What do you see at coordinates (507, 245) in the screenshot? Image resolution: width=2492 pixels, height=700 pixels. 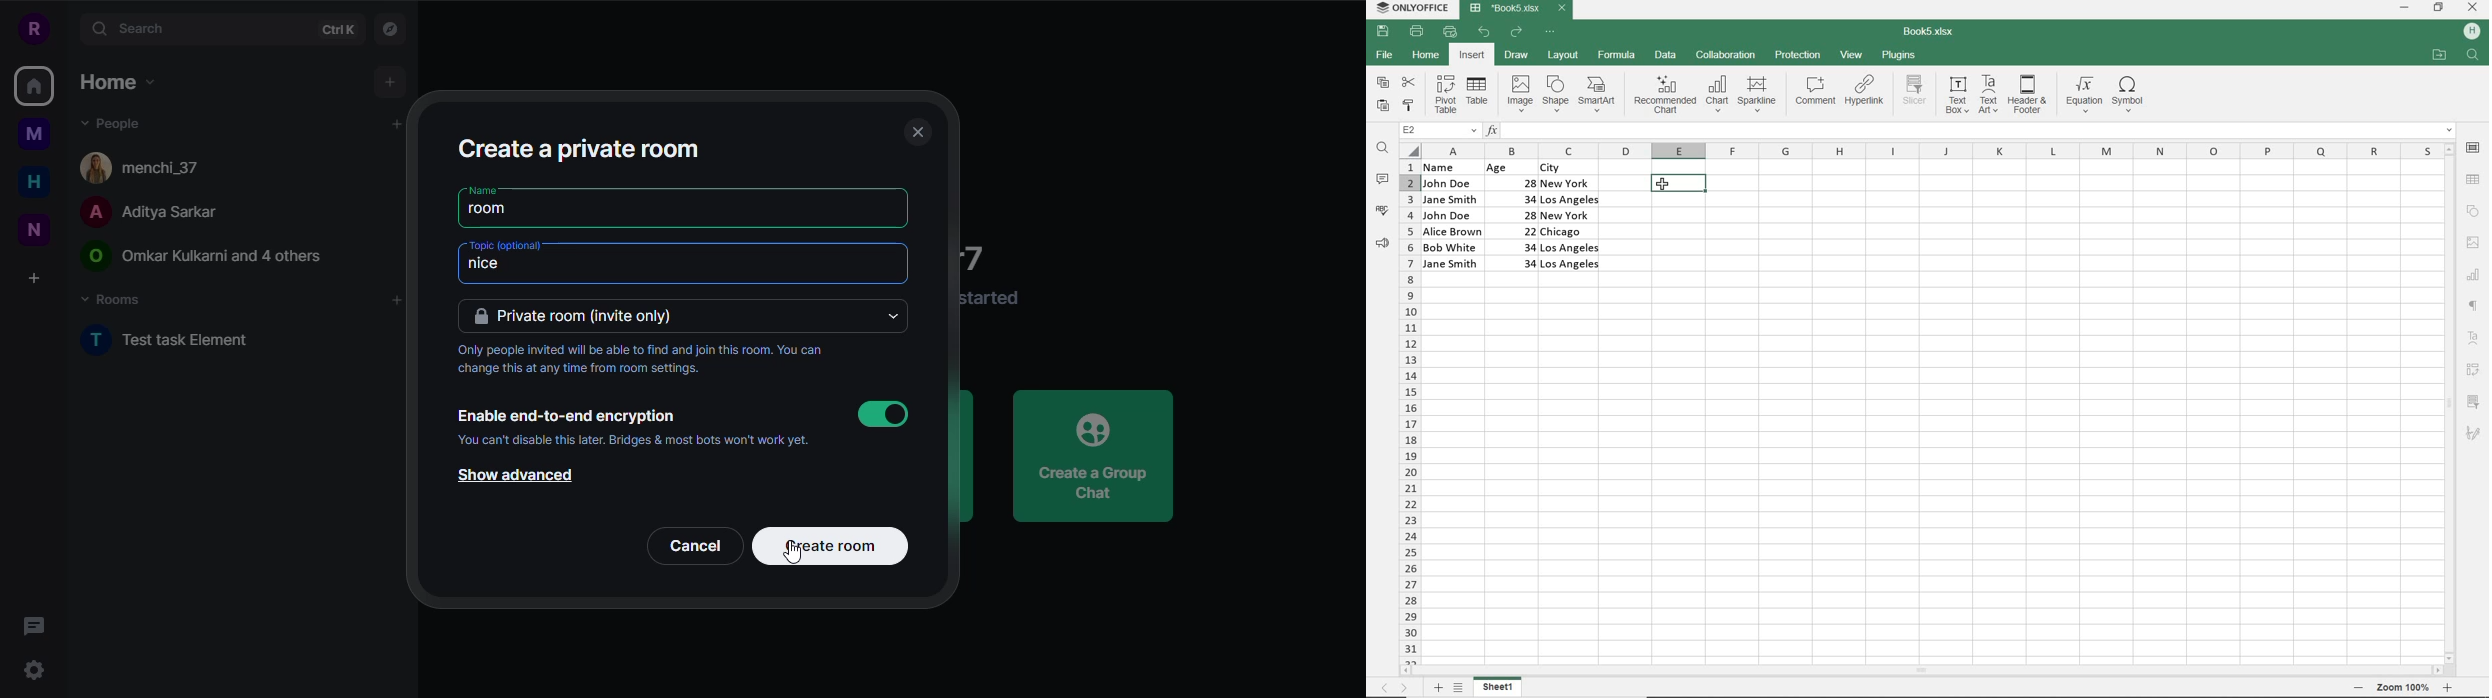 I see `topic` at bounding box center [507, 245].